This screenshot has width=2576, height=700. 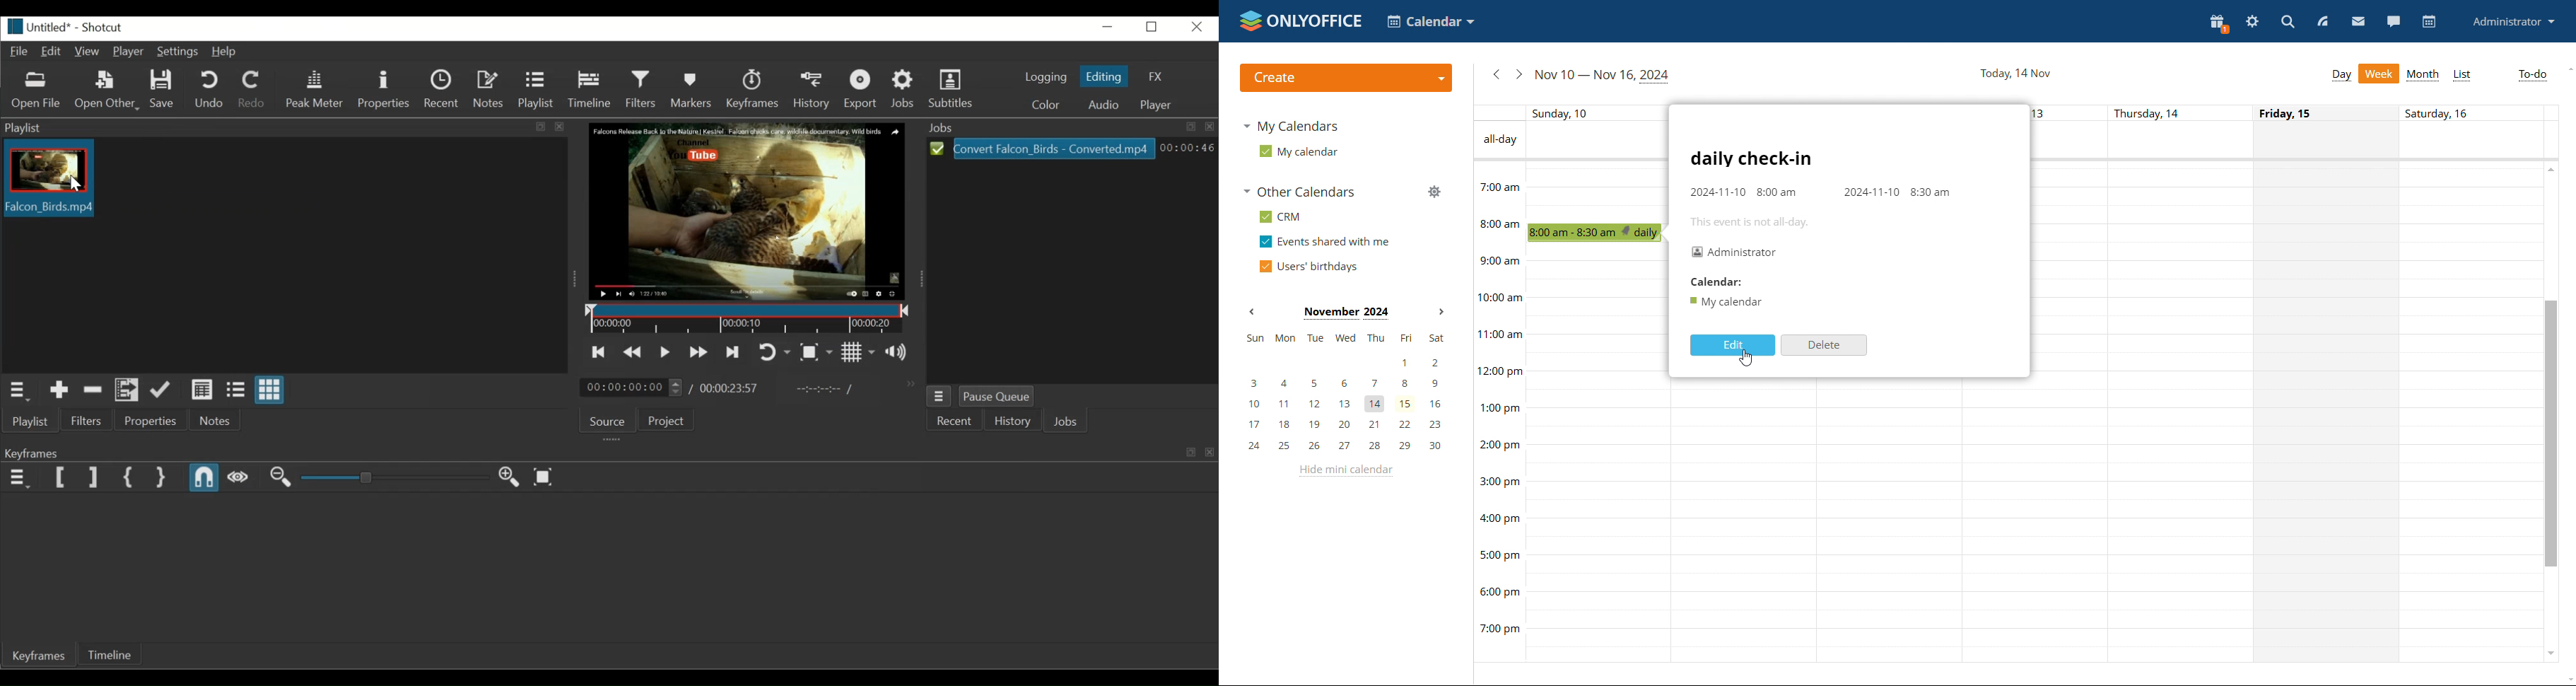 What do you see at coordinates (1251, 312) in the screenshot?
I see `previous month` at bounding box center [1251, 312].